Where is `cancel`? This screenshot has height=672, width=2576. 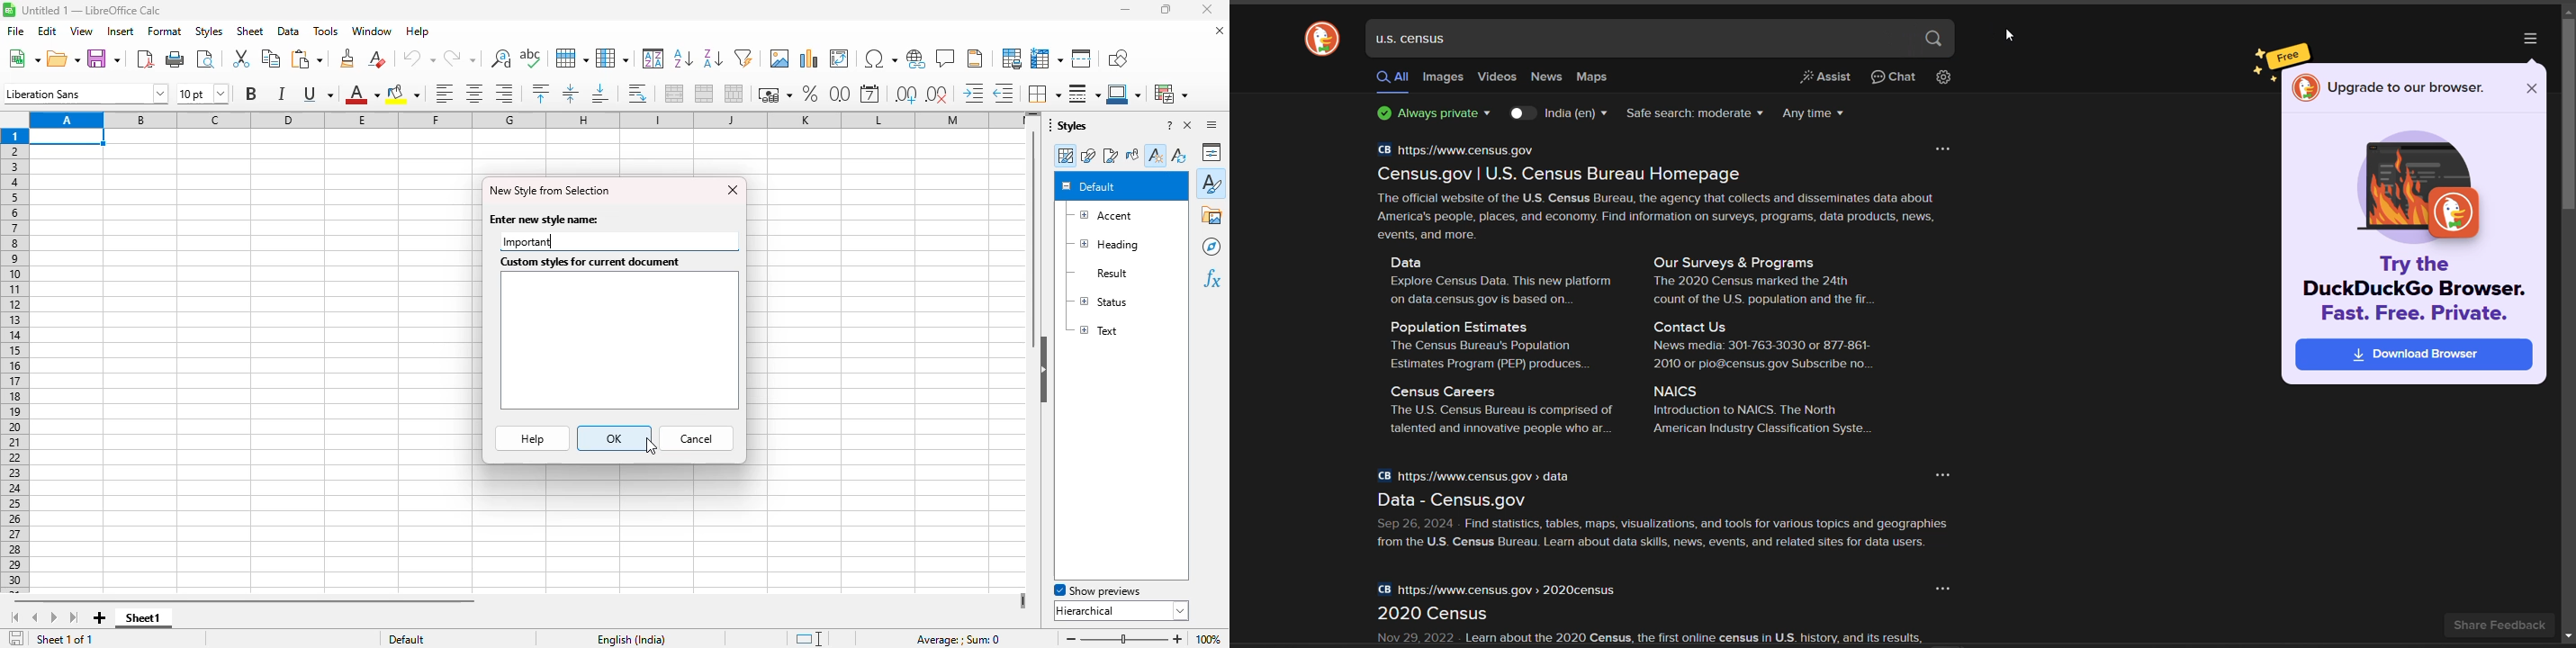 cancel is located at coordinates (696, 438).